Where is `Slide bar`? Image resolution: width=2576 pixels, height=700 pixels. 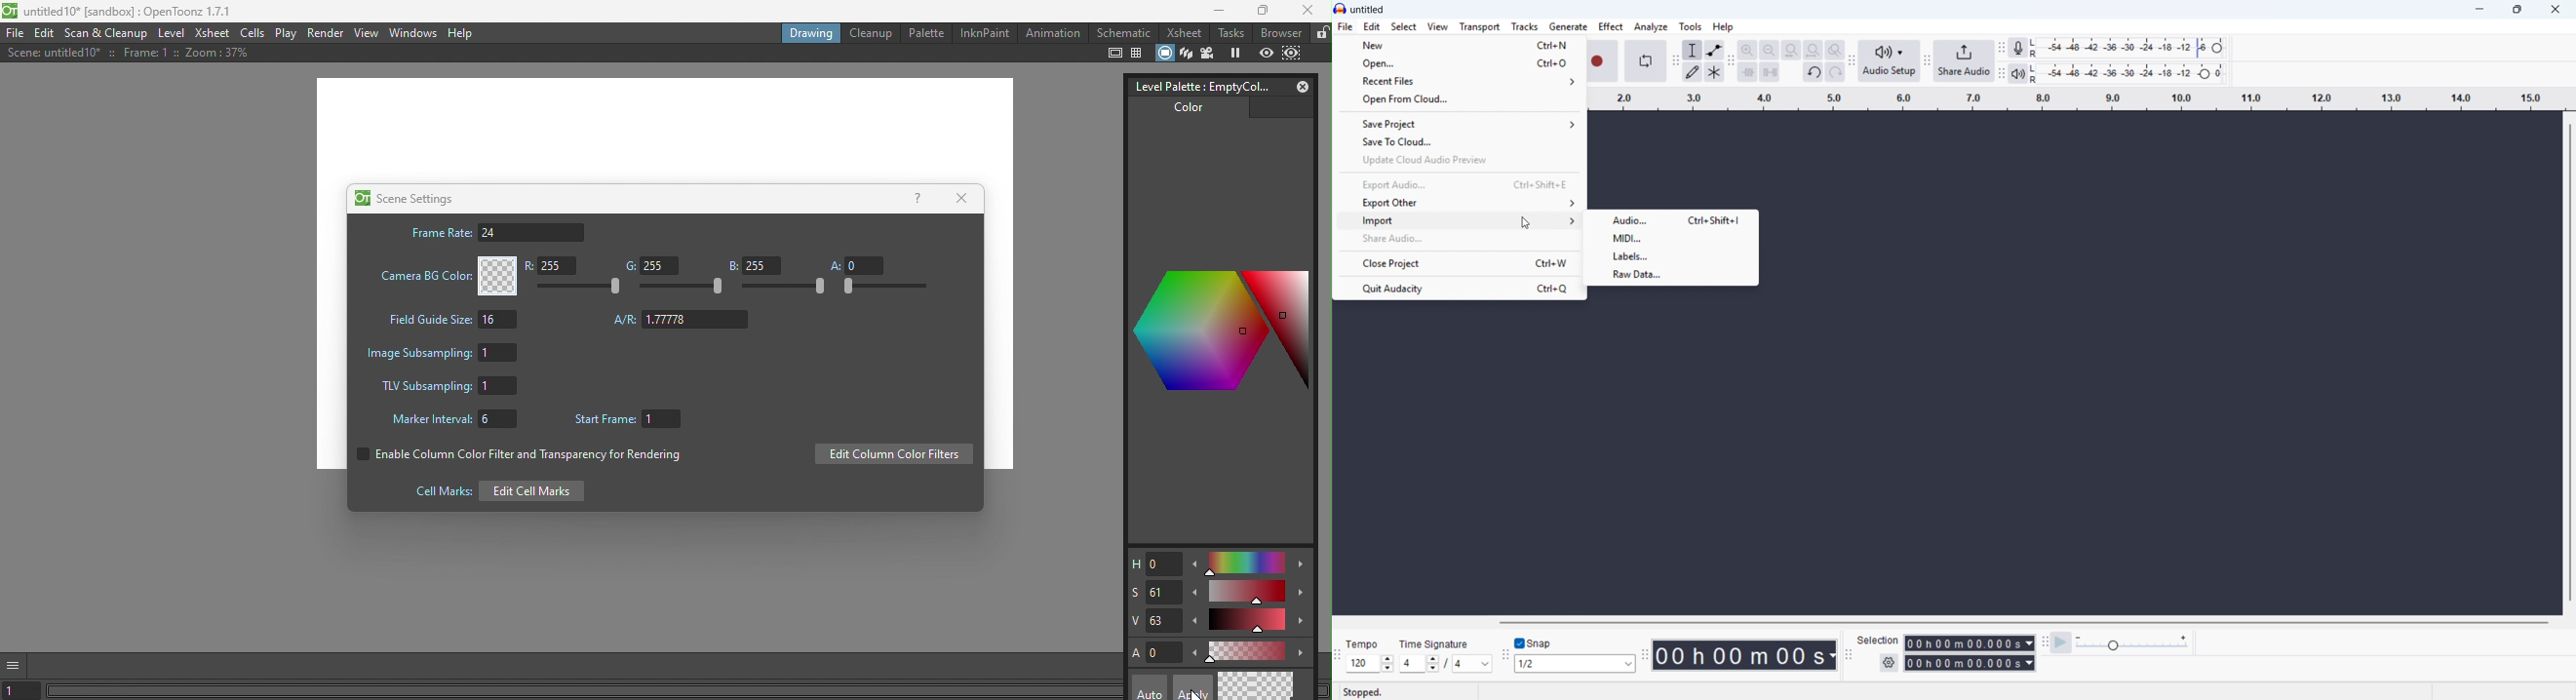 Slide bar is located at coordinates (1246, 650).